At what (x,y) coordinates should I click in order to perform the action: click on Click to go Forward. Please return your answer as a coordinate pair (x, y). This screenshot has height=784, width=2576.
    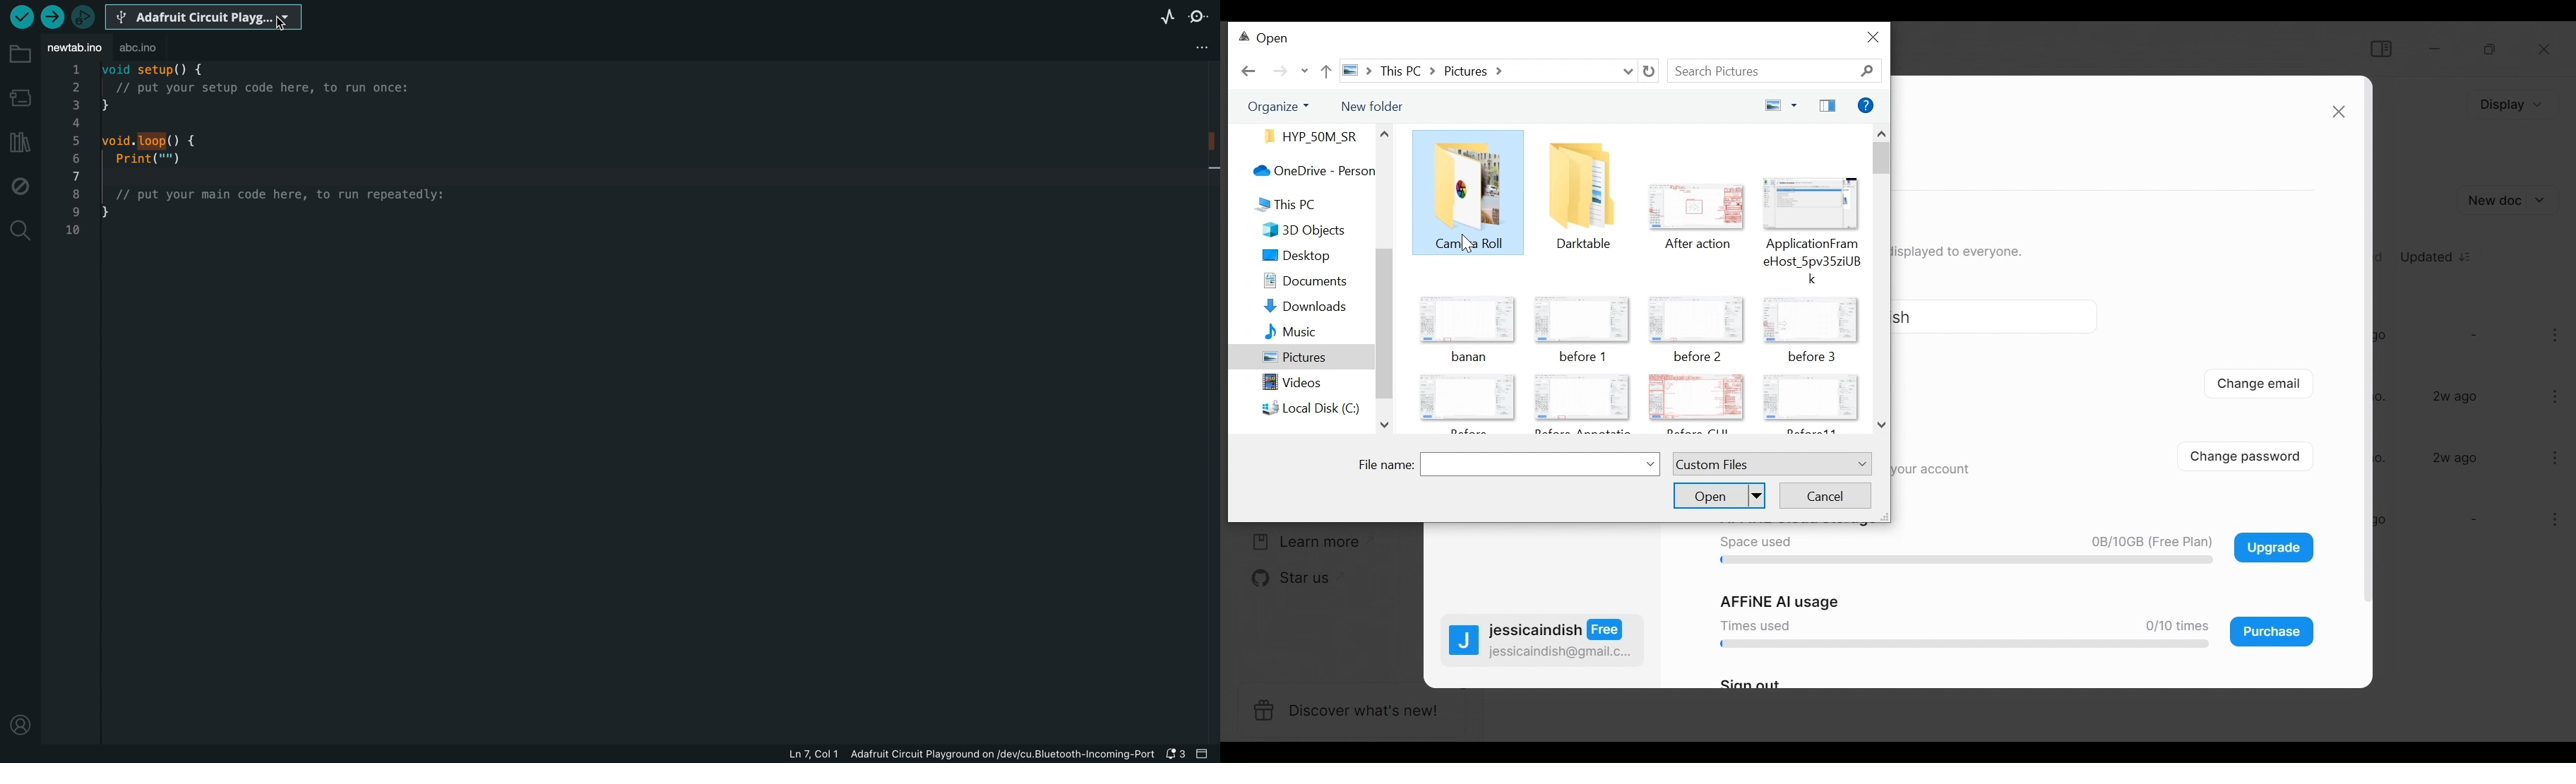
    Looking at the image, I should click on (1280, 71).